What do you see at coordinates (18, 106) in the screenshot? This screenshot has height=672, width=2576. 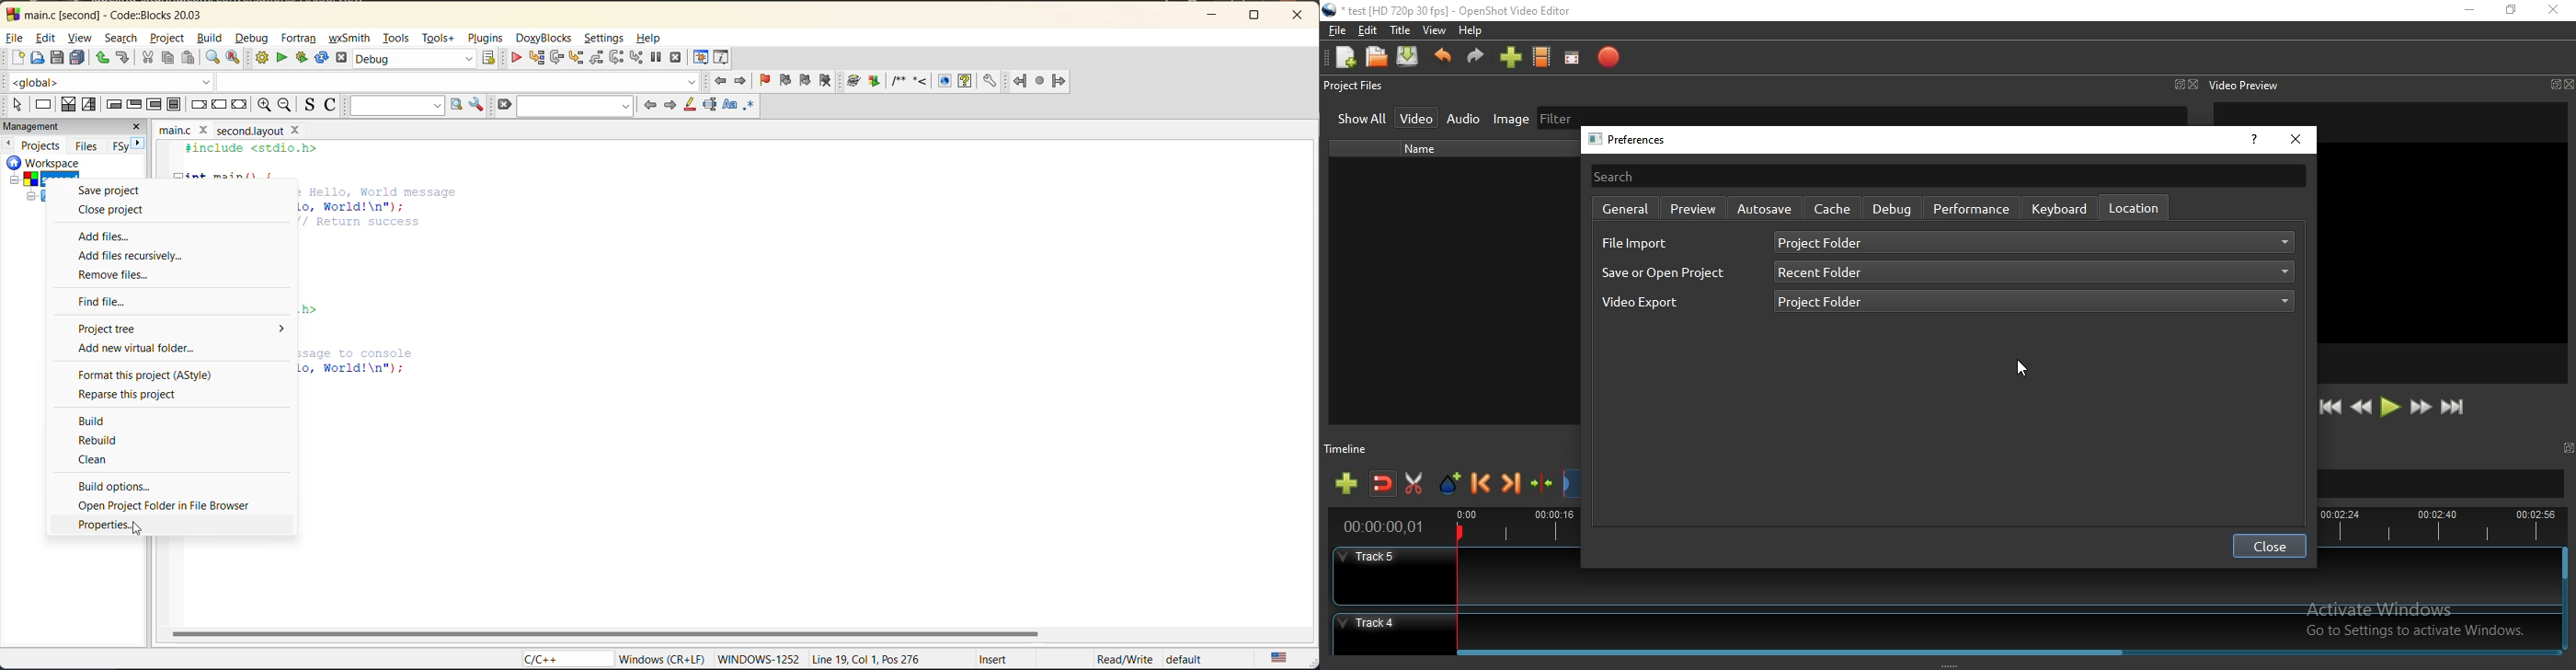 I see `select` at bounding box center [18, 106].